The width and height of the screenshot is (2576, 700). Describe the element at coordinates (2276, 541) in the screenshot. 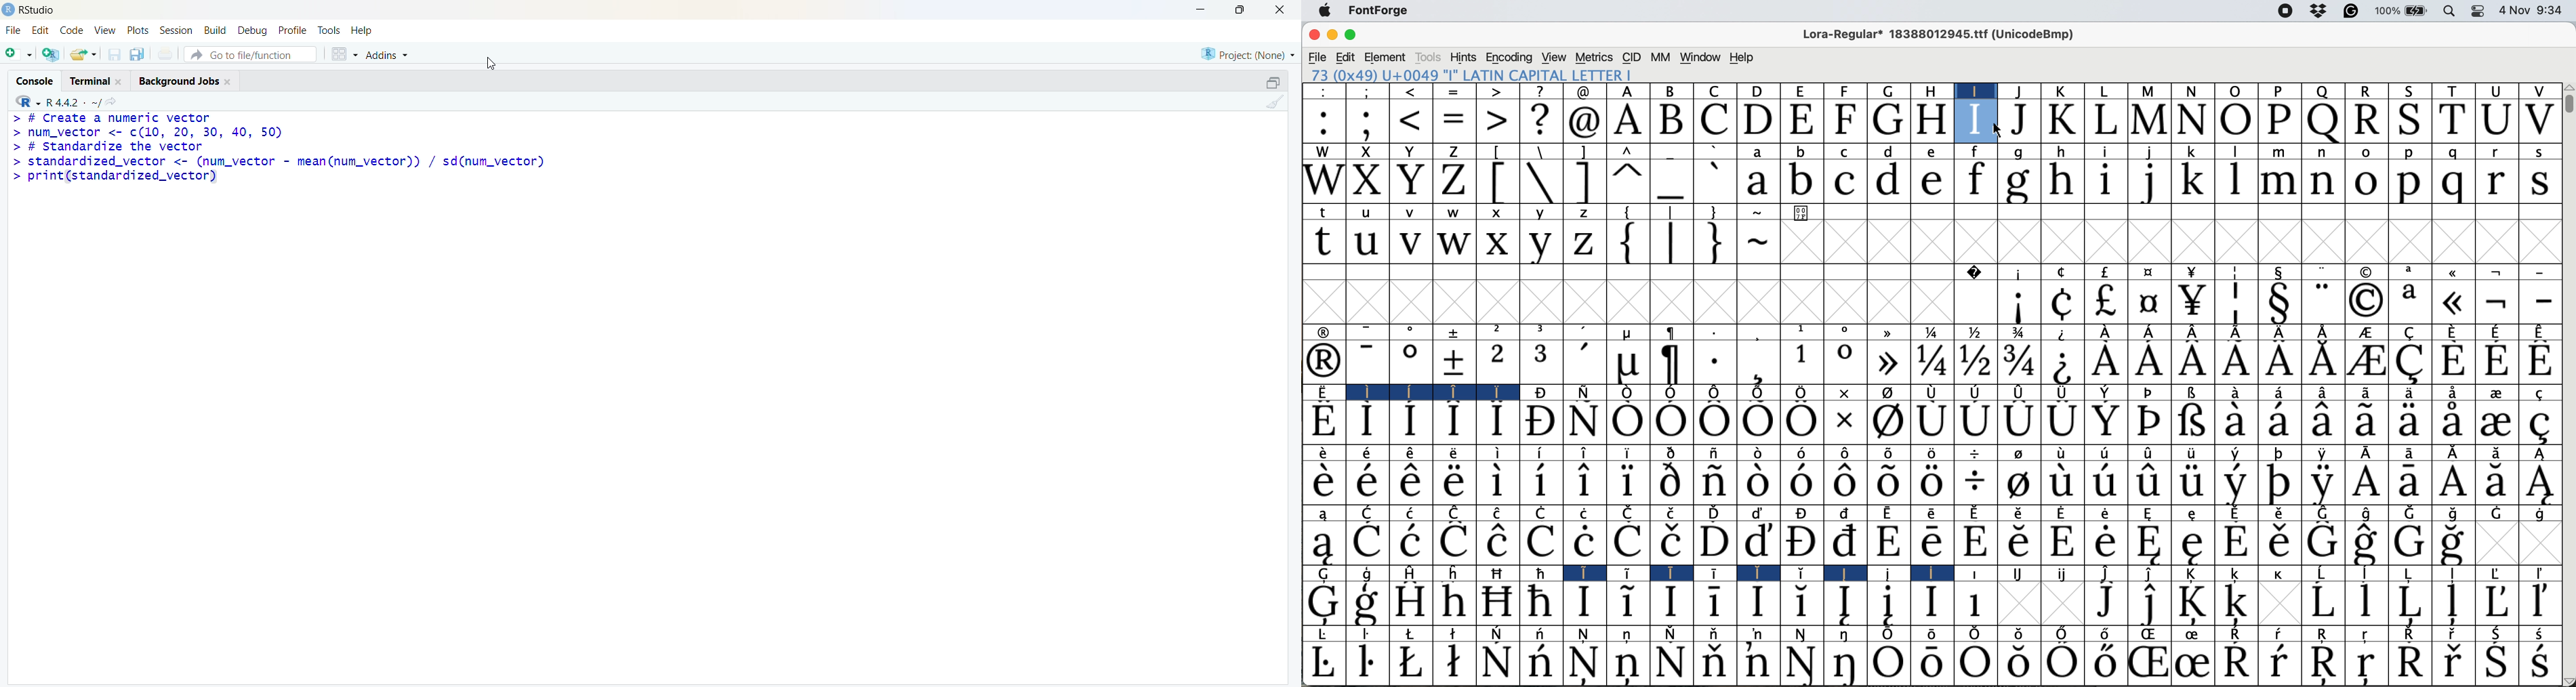

I see `Symbol` at that location.